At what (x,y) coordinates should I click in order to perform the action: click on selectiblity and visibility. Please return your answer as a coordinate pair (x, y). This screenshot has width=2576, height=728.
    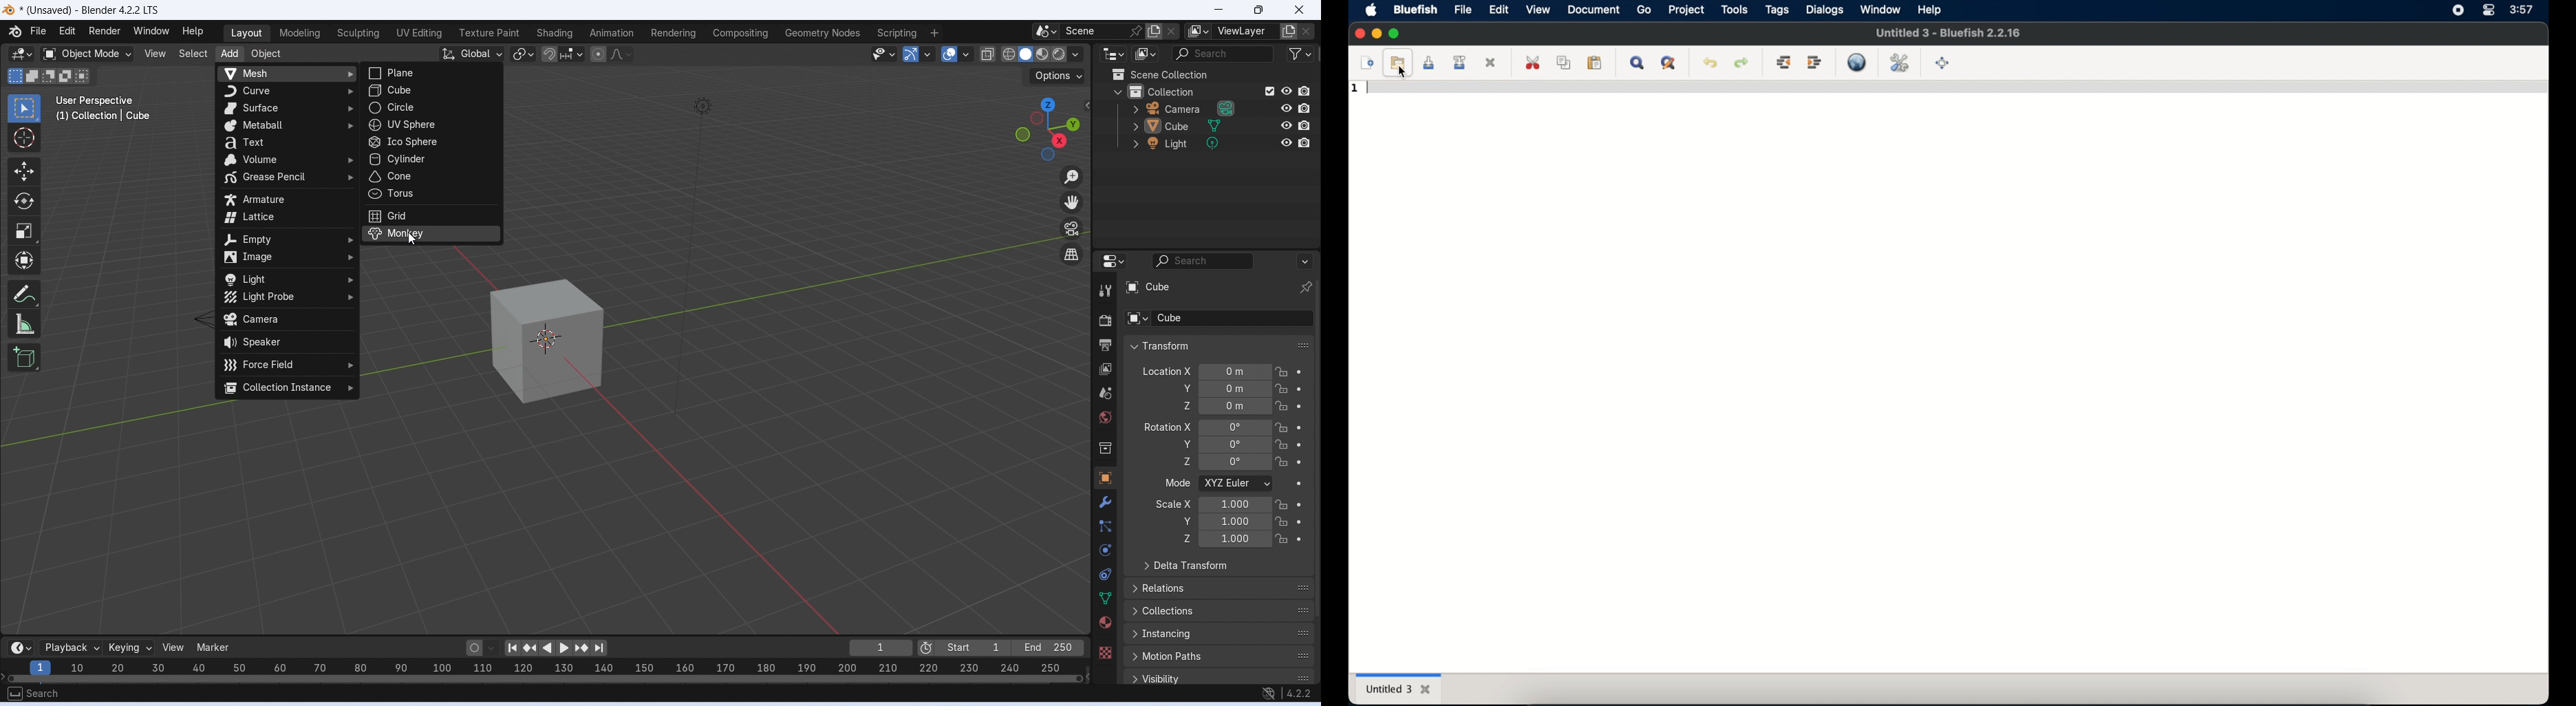
    Looking at the image, I should click on (885, 54).